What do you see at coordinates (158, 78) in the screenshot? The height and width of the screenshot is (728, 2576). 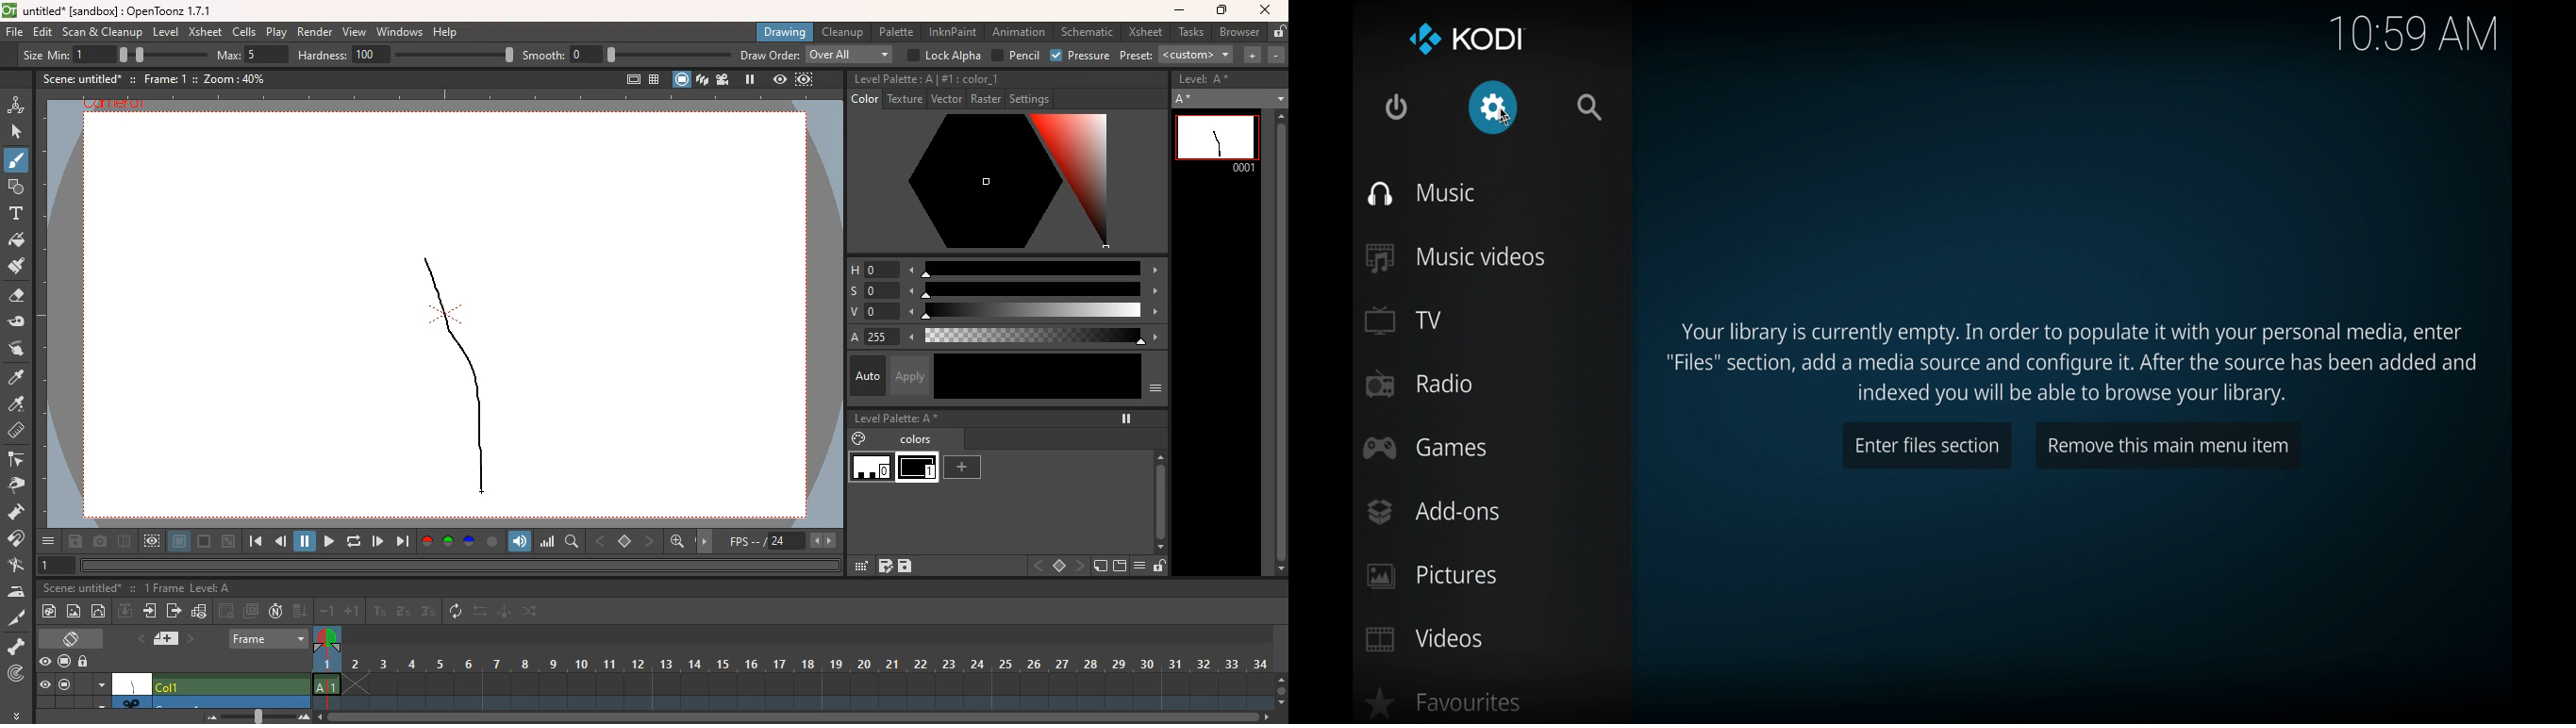 I see `frame: 1` at bounding box center [158, 78].